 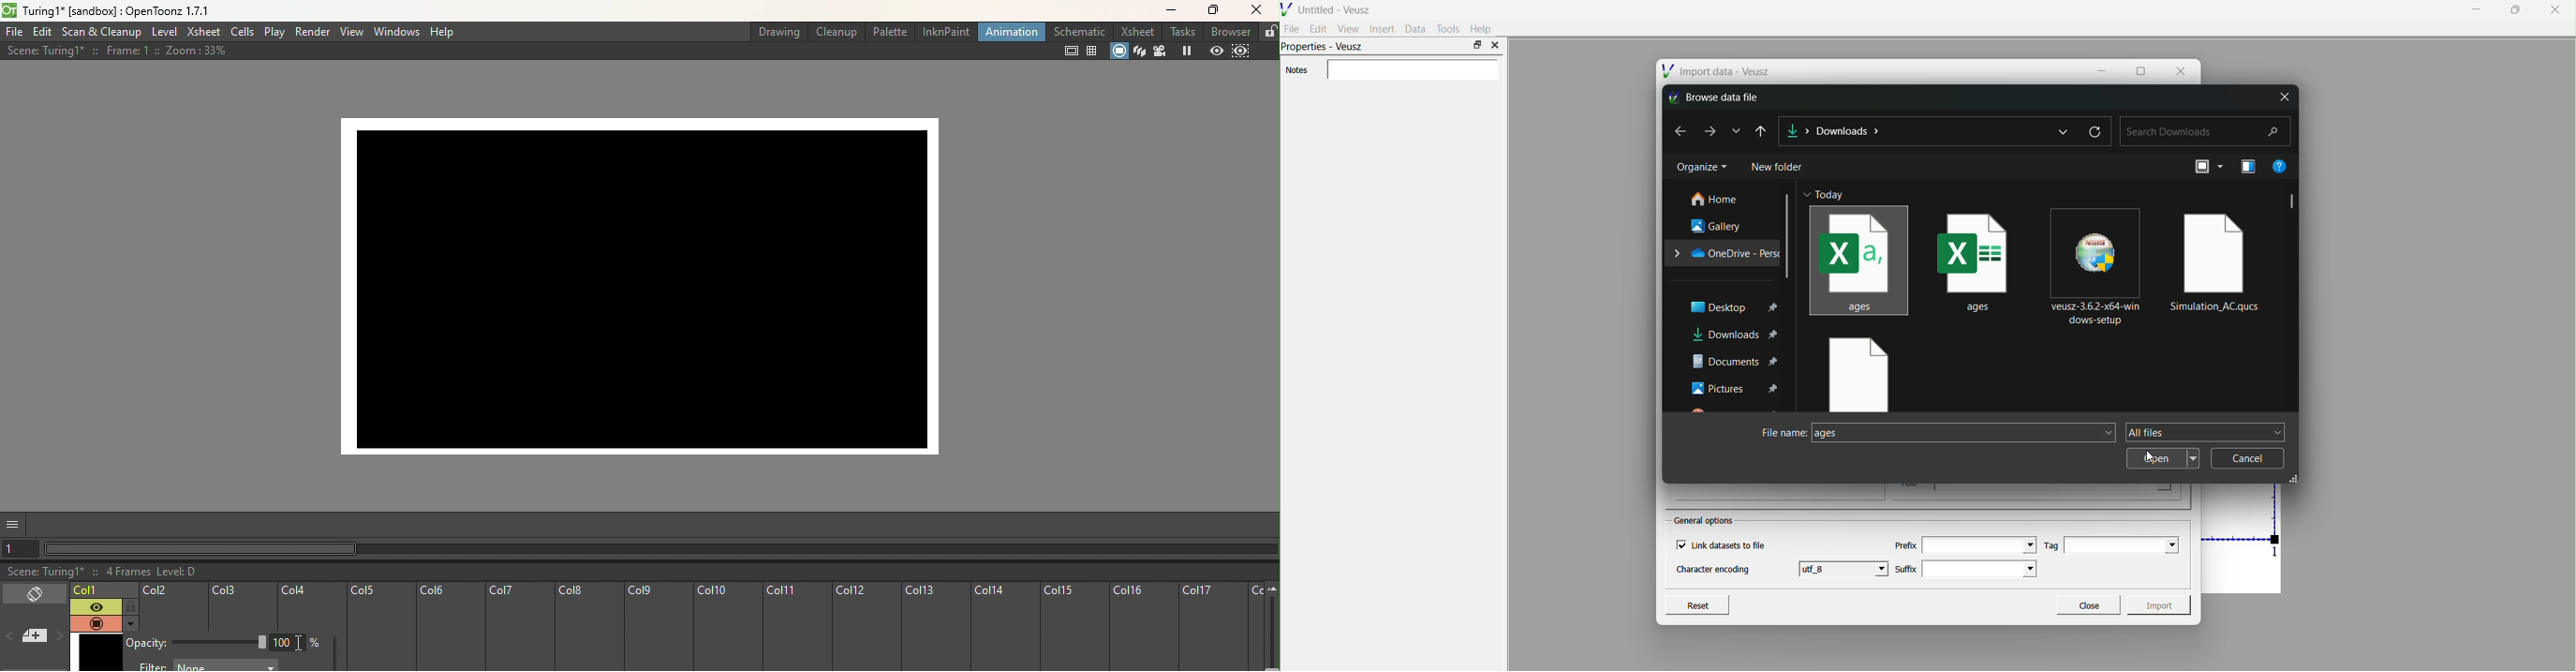 What do you see at coordinates (2555, 11) in the screenshot?
I see `close` at bounding box center [2555, 11].